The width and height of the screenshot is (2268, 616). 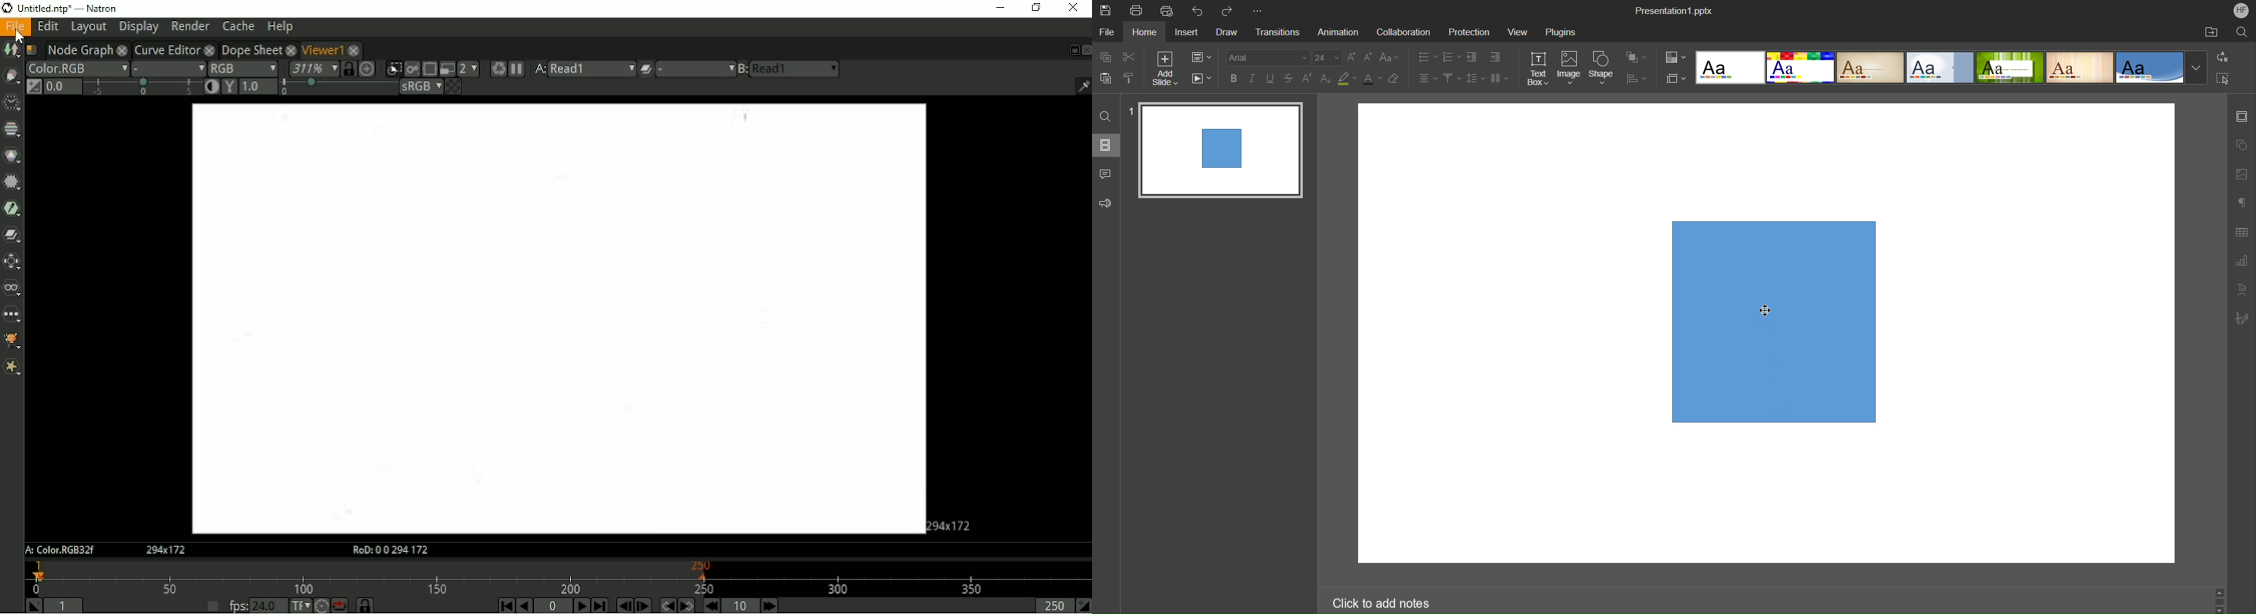 I want to click on Paste, so click(x=1104, y=78).